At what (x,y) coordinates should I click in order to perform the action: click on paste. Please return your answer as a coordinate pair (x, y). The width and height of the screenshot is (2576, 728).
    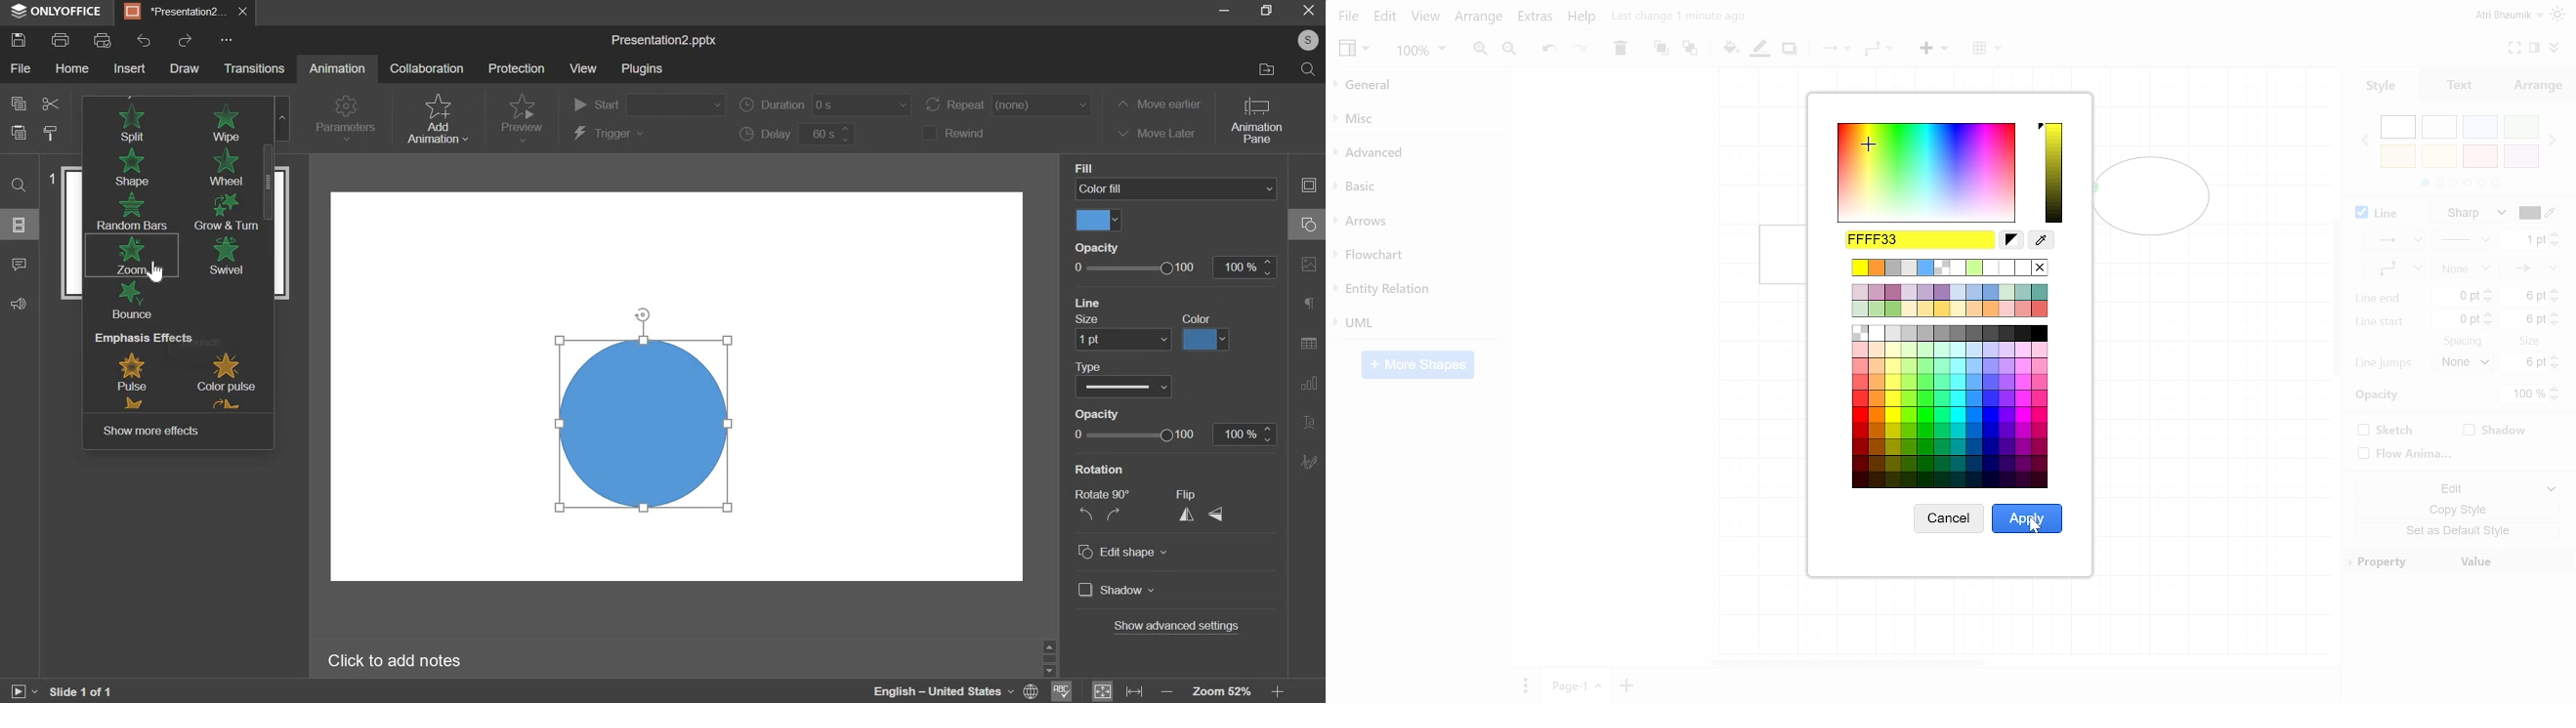
    Looking at the image, I should click on (18, 131).